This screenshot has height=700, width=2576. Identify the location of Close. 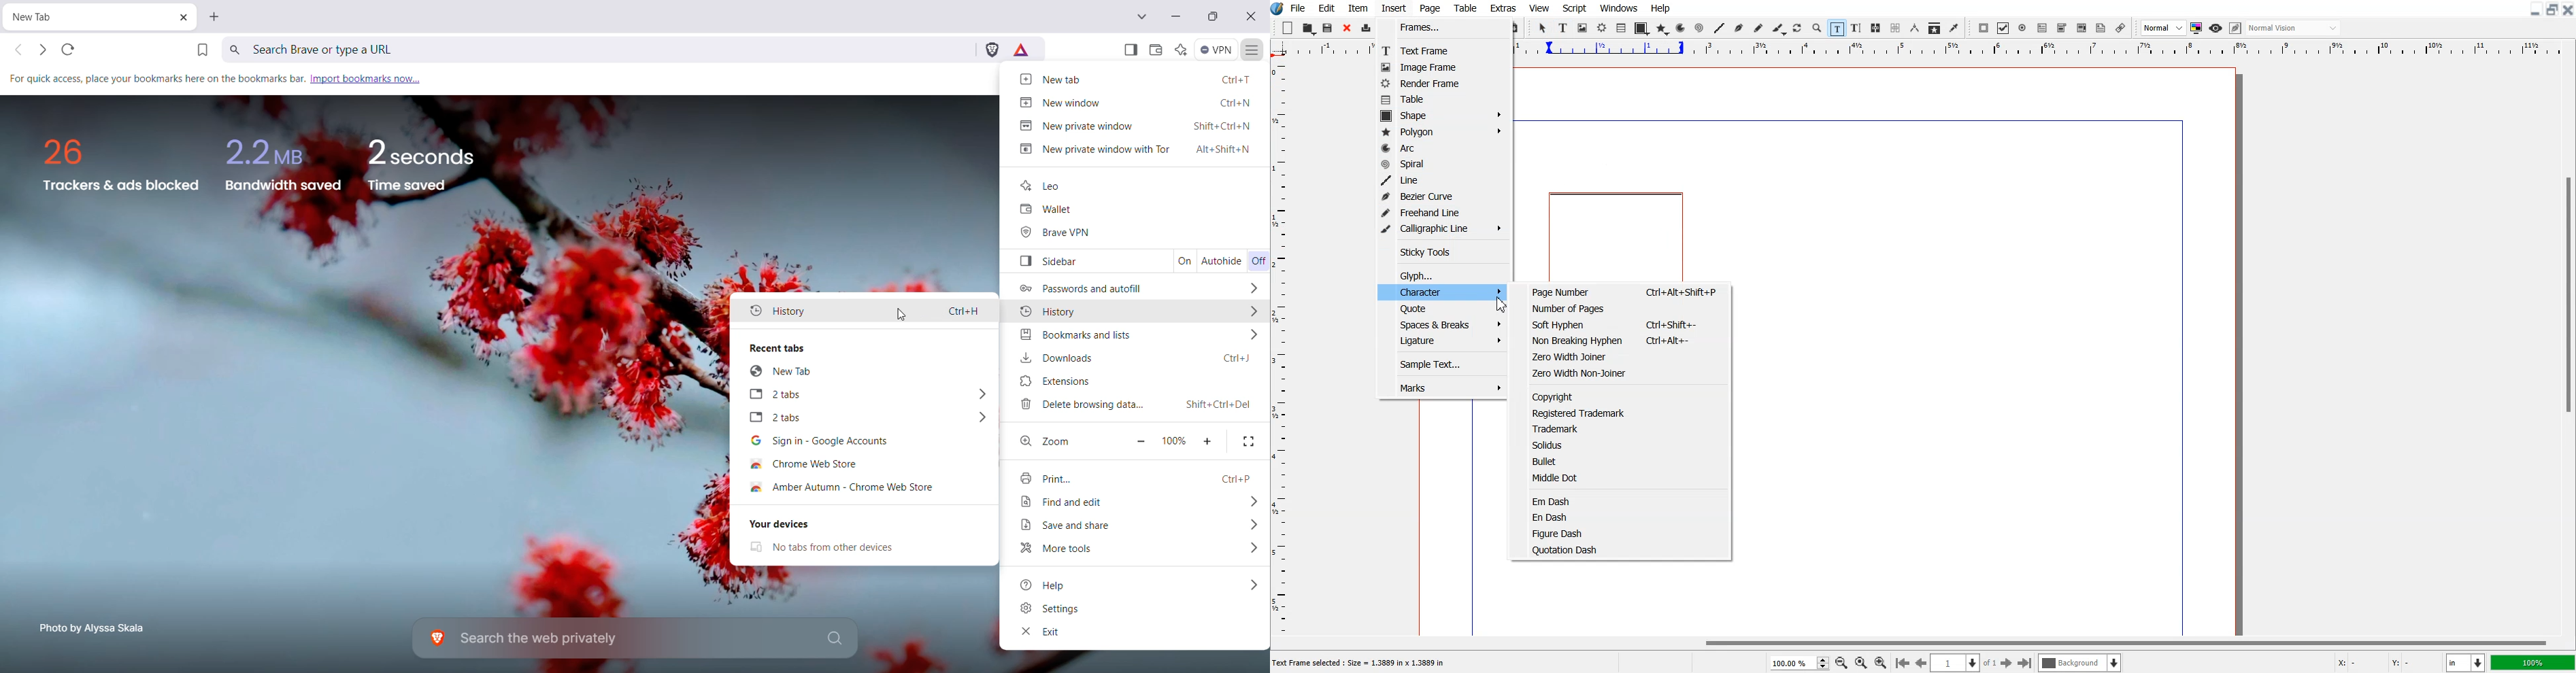
(1347, 29).